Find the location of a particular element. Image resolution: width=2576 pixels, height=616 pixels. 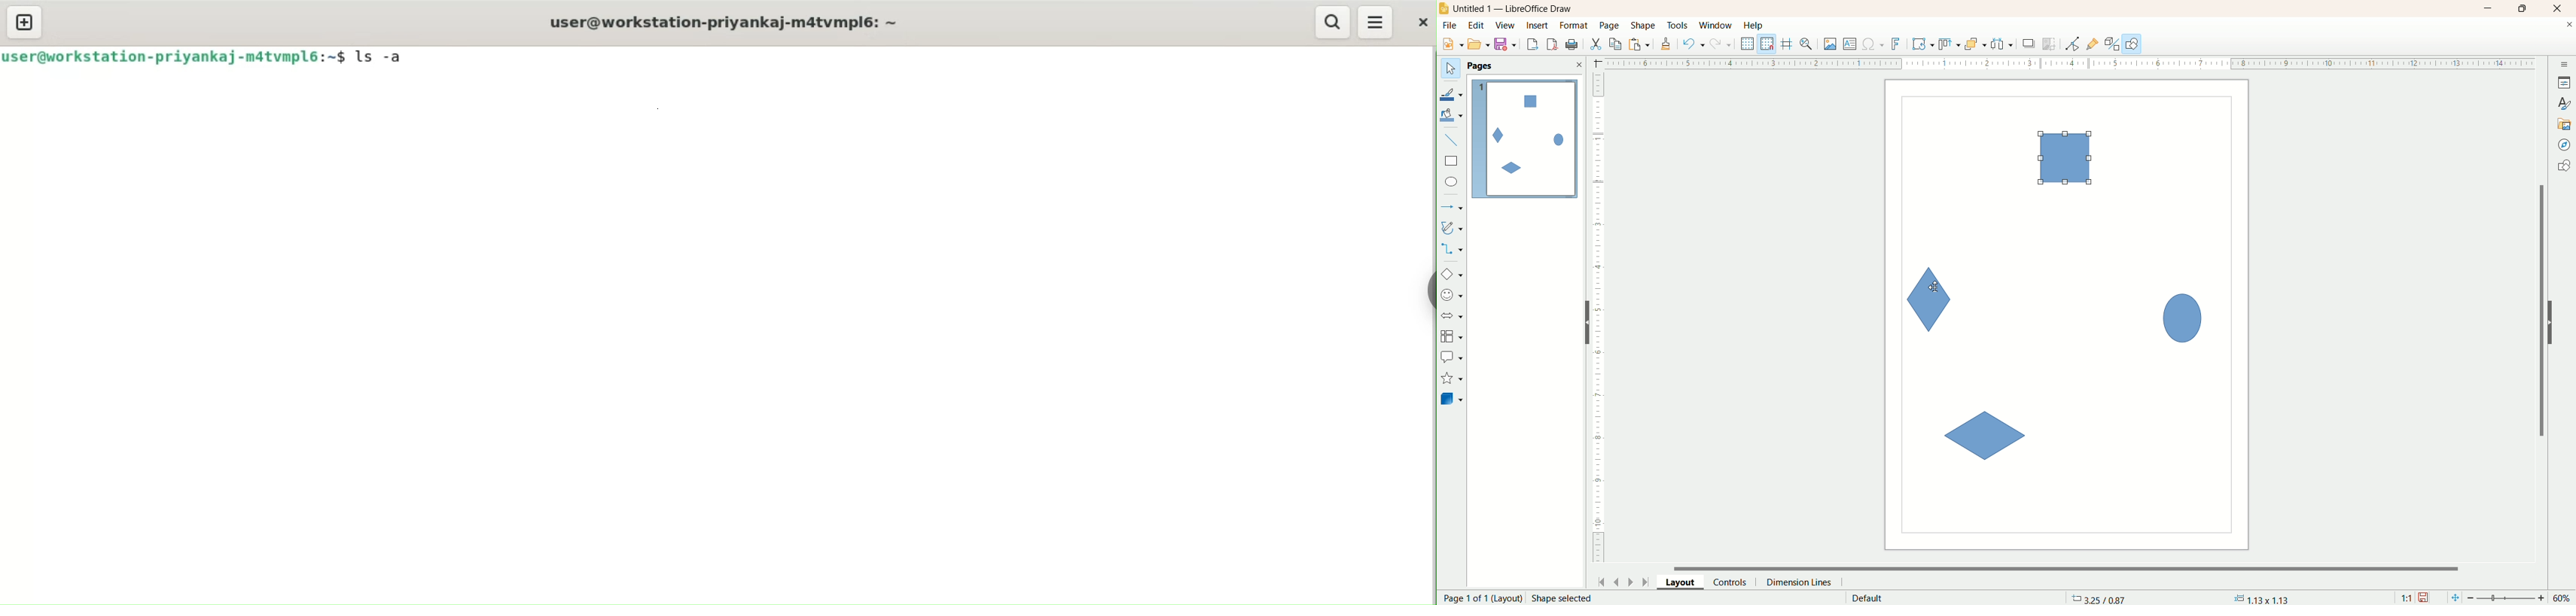

coordinates is located at coordinates (2100, 598).